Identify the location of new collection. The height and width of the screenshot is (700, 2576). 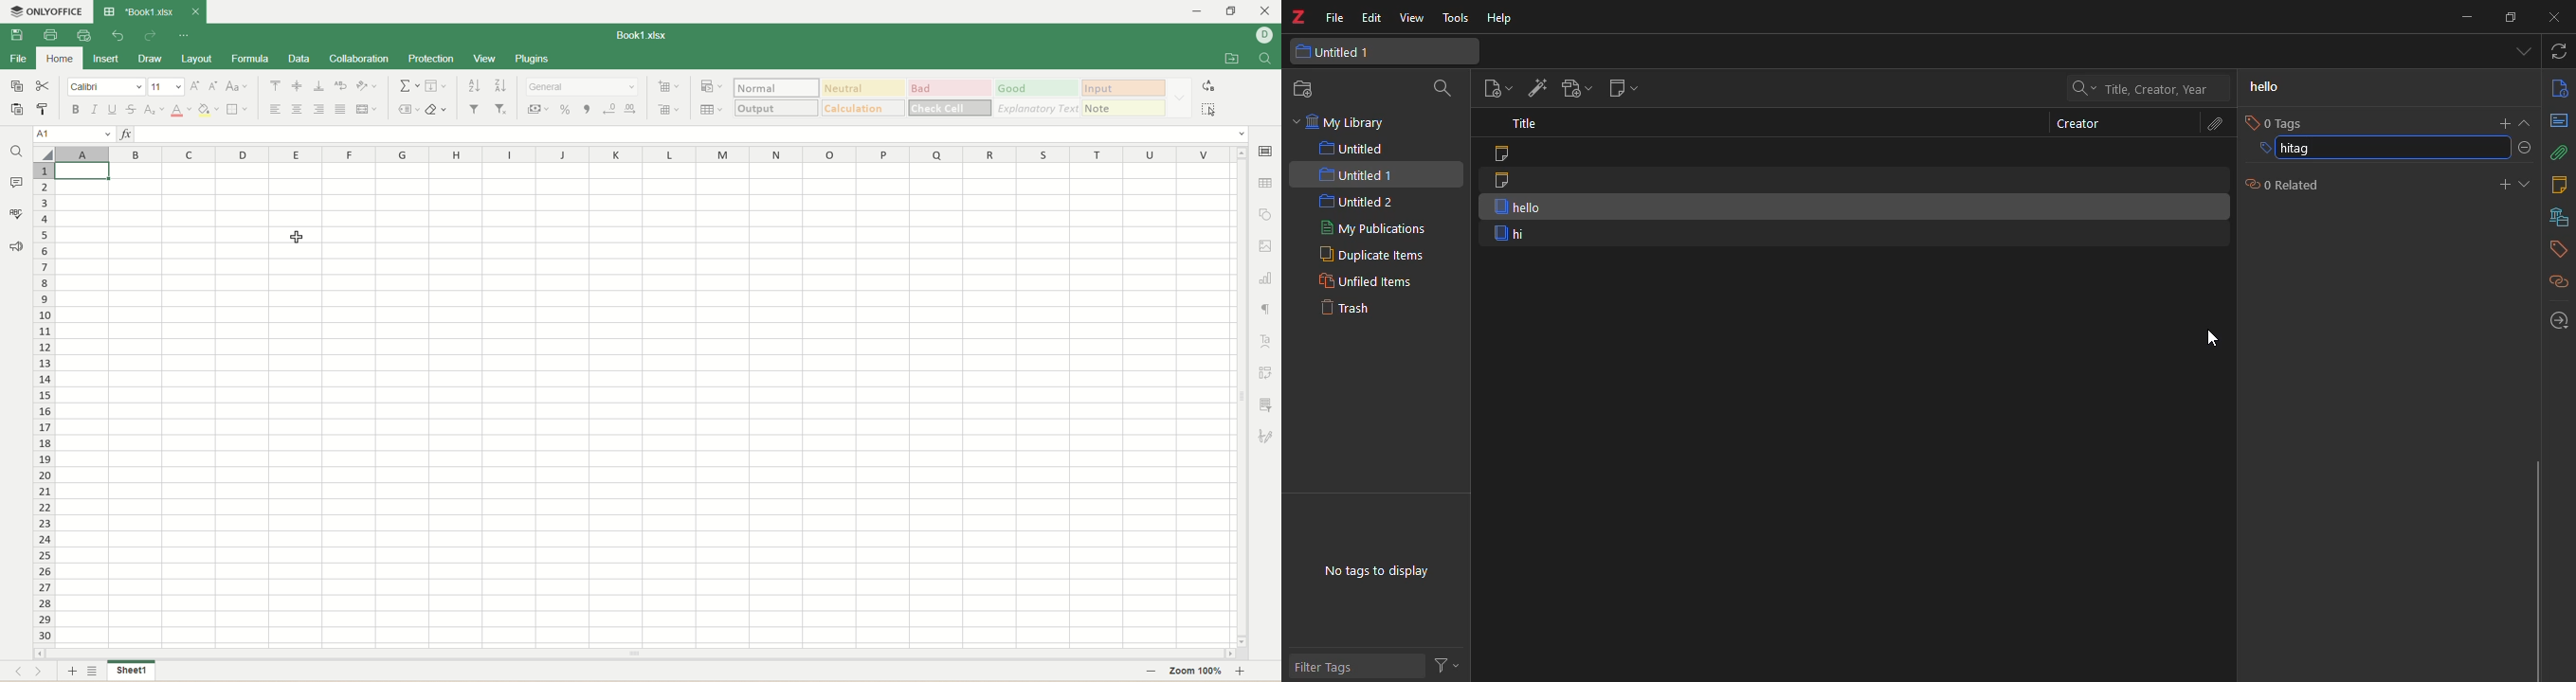
(1304, 90).